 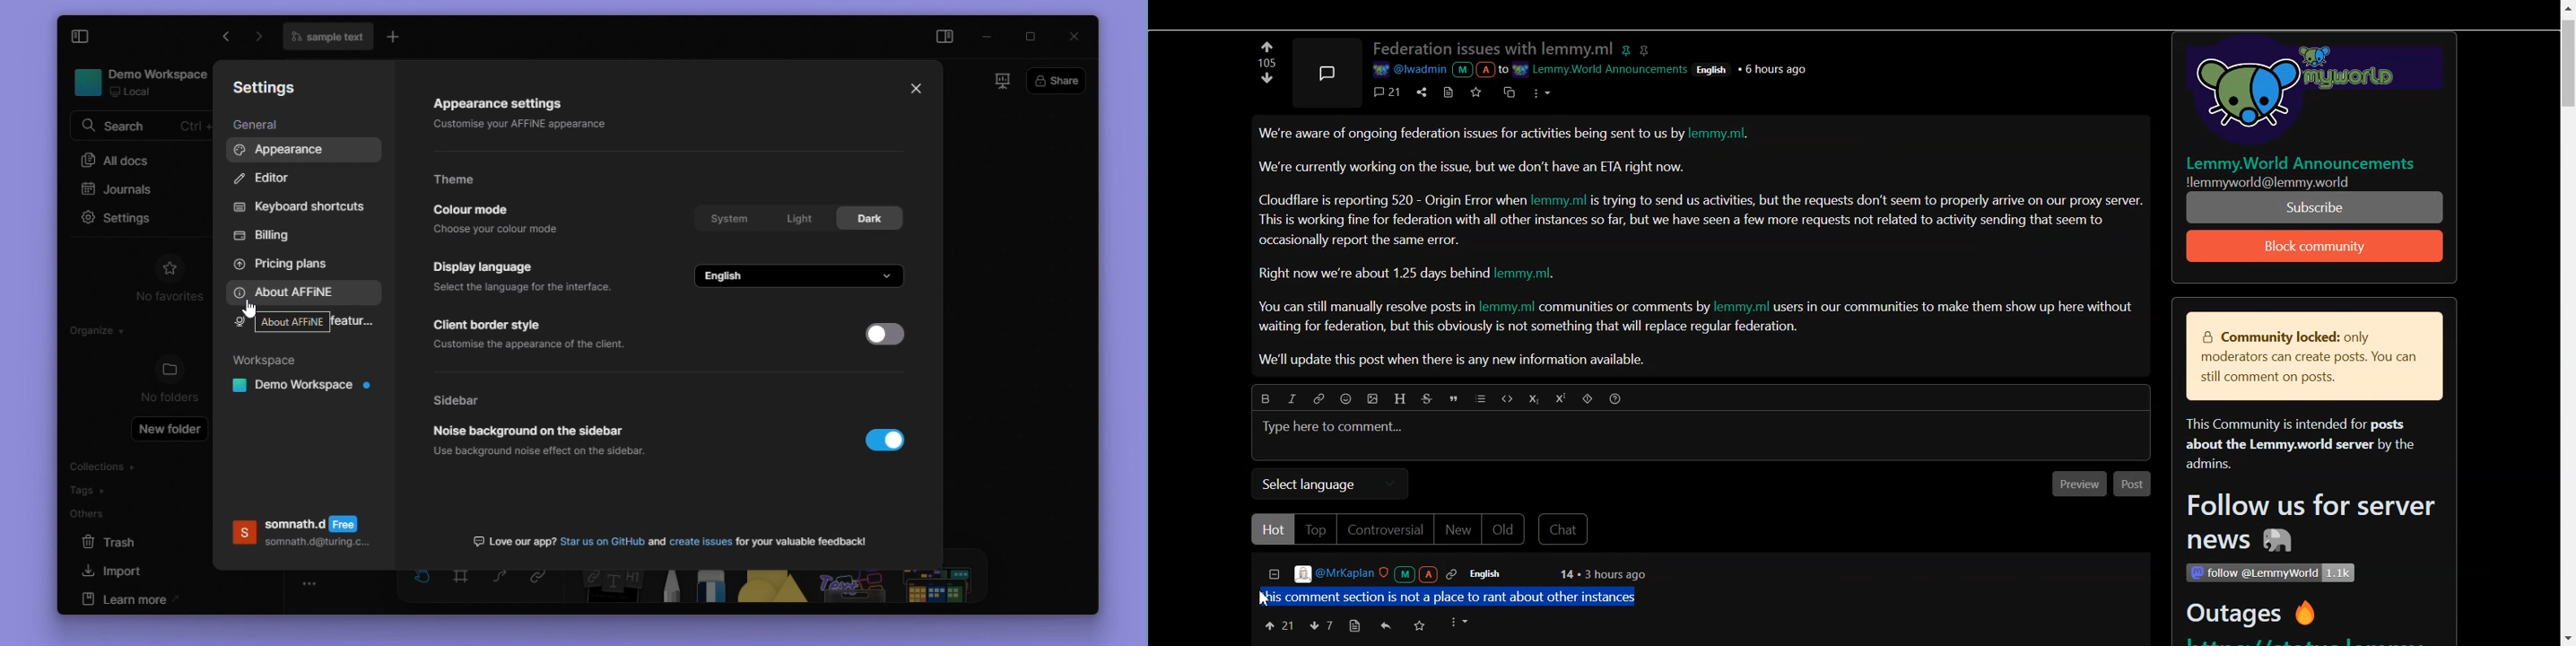 What do you see at coordinates (1335, 428) in the screenshot?
I see `Type here to comment...` at bounding box center [1335, 428].